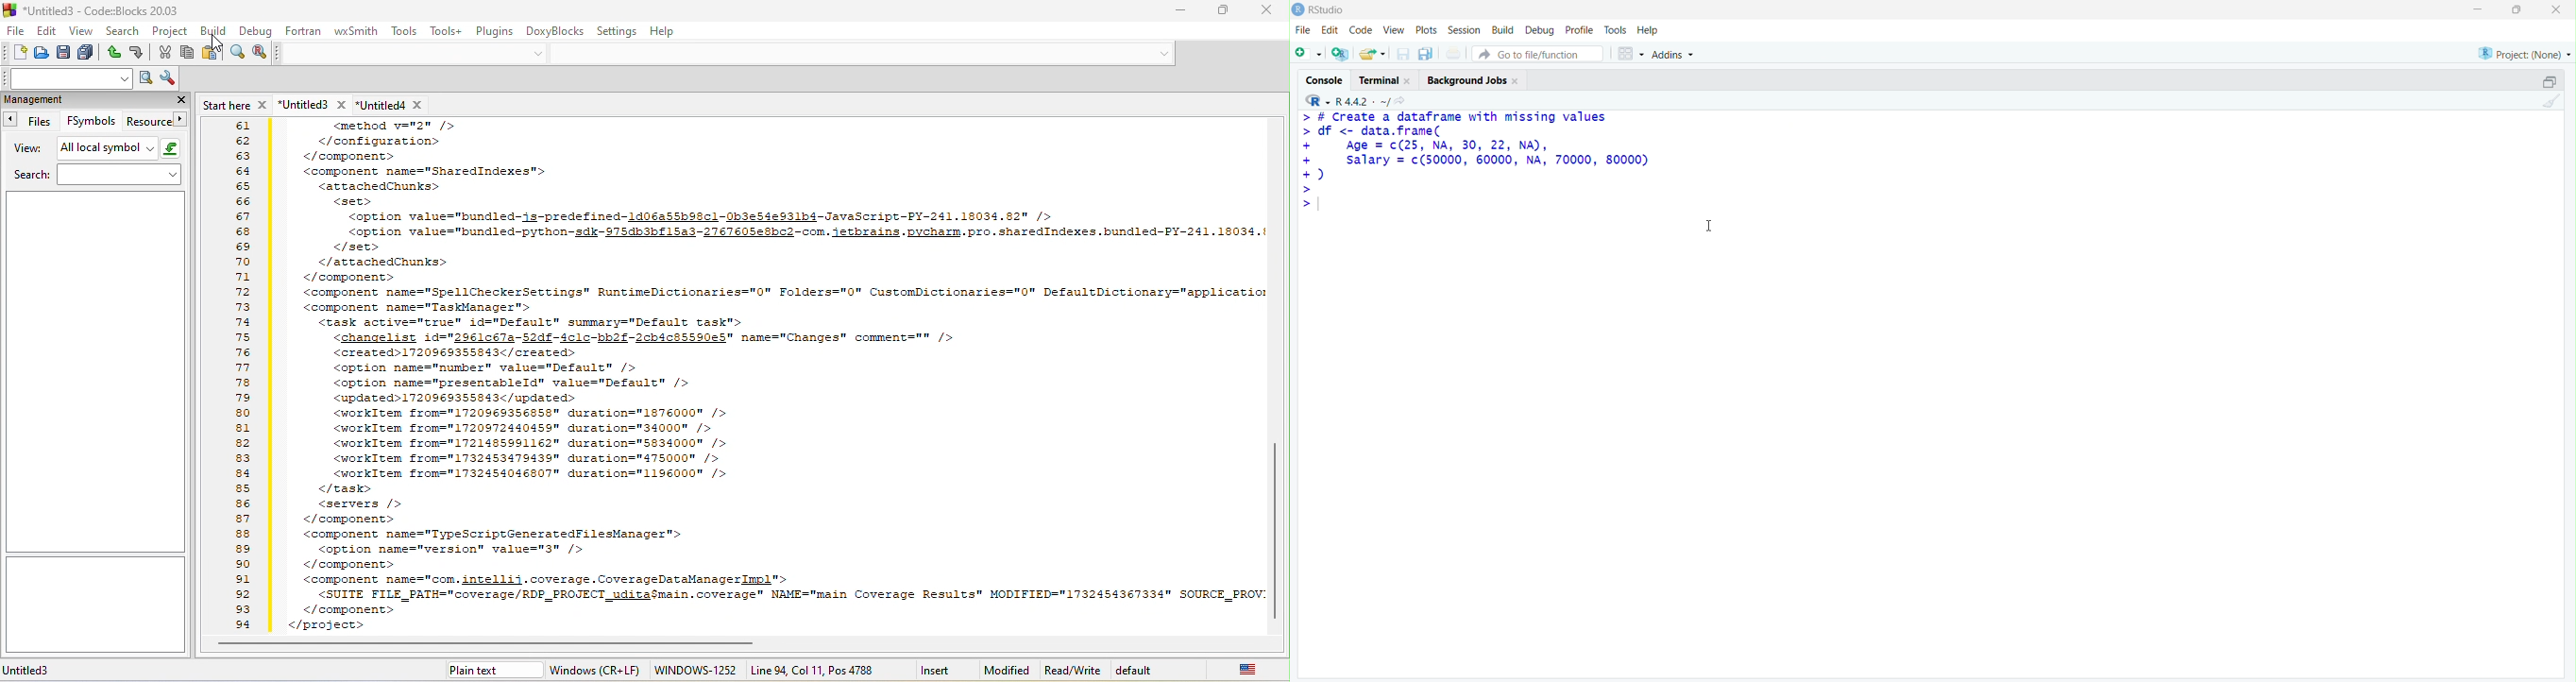 This screenshot has width=2576, height=700. What do you see at coordinates (1406, 99) in the screenshot?
I see `View the current working directory` at bounding box center [1406, 99].